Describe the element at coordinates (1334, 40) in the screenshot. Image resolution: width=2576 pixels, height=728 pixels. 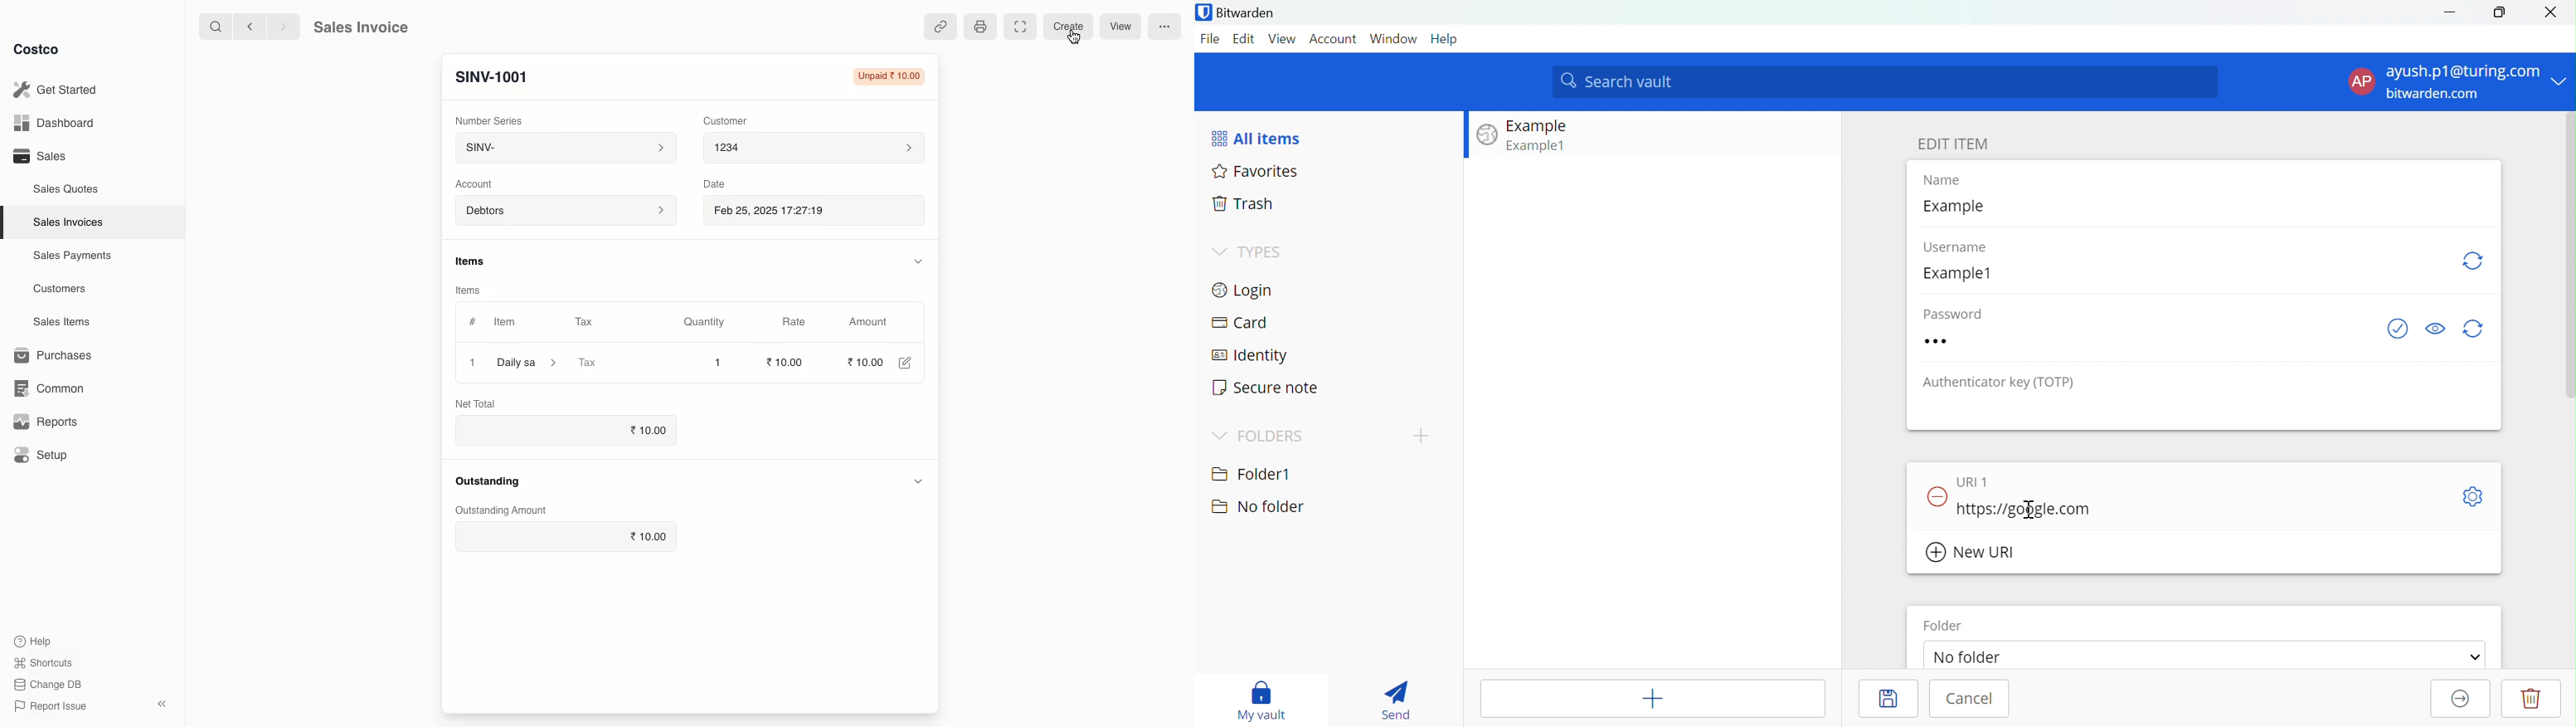
I see `Account` at that location.